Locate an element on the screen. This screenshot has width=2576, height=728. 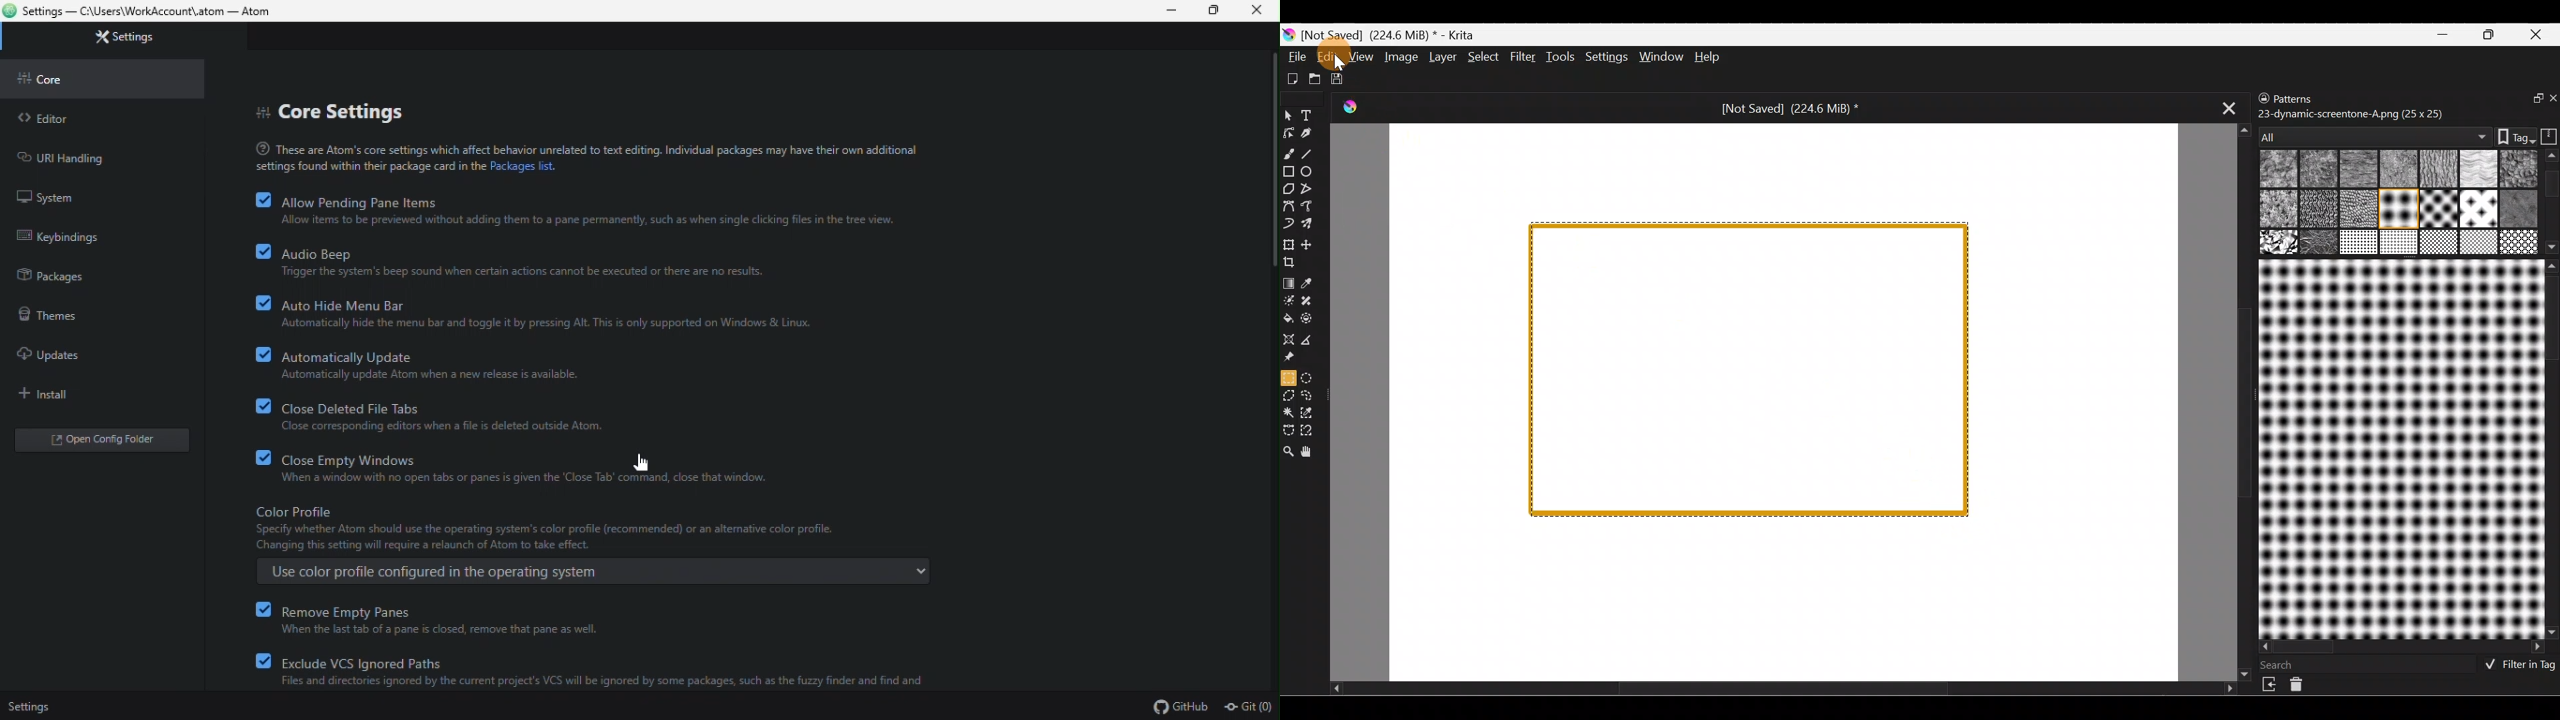
Multibrush tool is located at coordinates (1312, 225).